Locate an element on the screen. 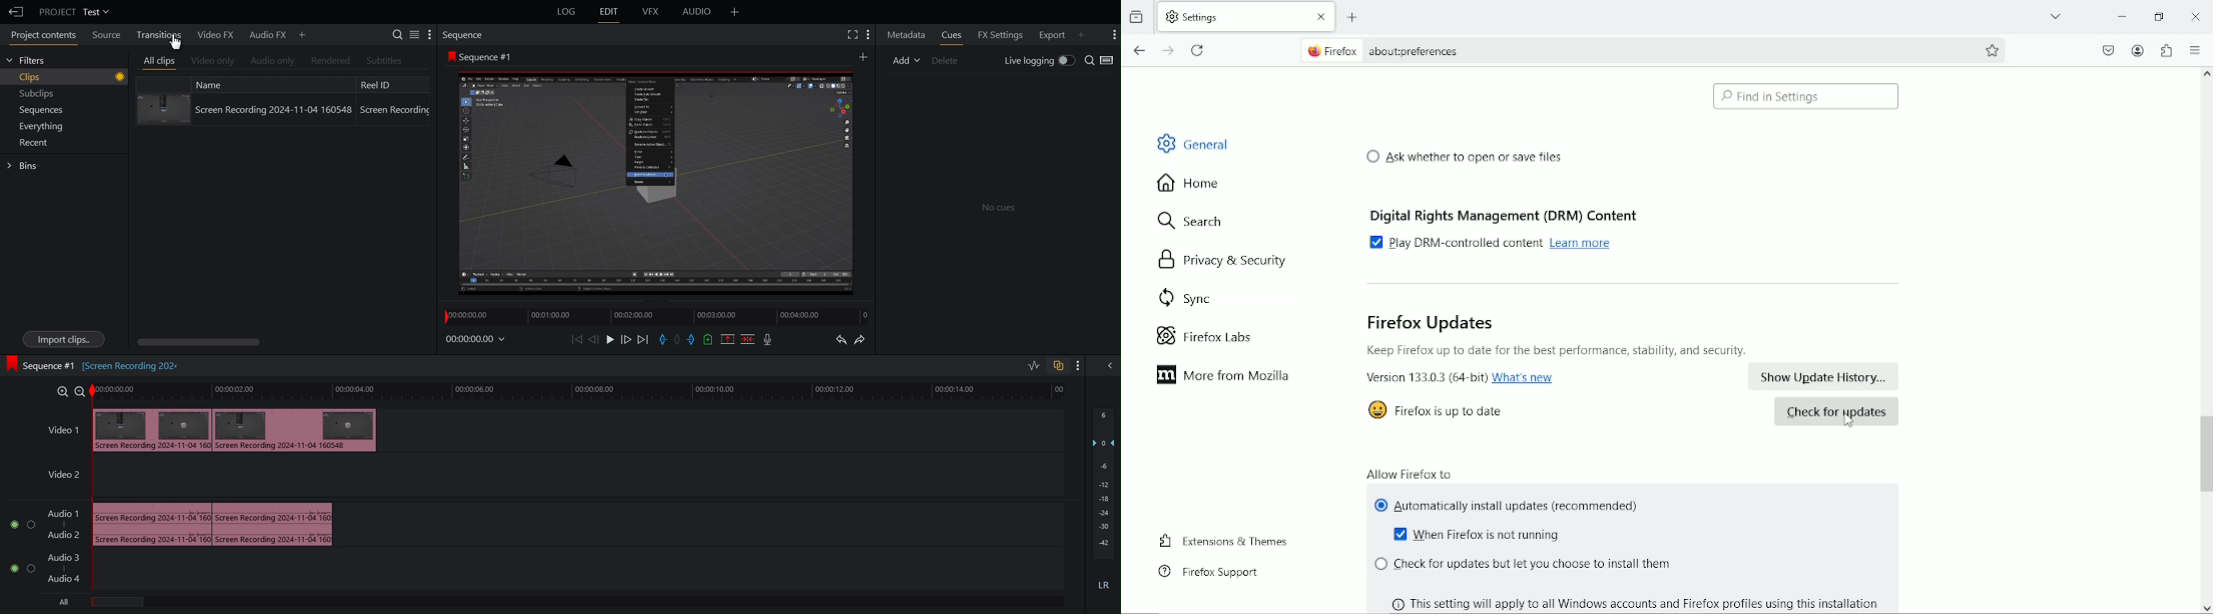 This screenshot has height=616, width=2240. Move Back is located at coordinates (593, 340).